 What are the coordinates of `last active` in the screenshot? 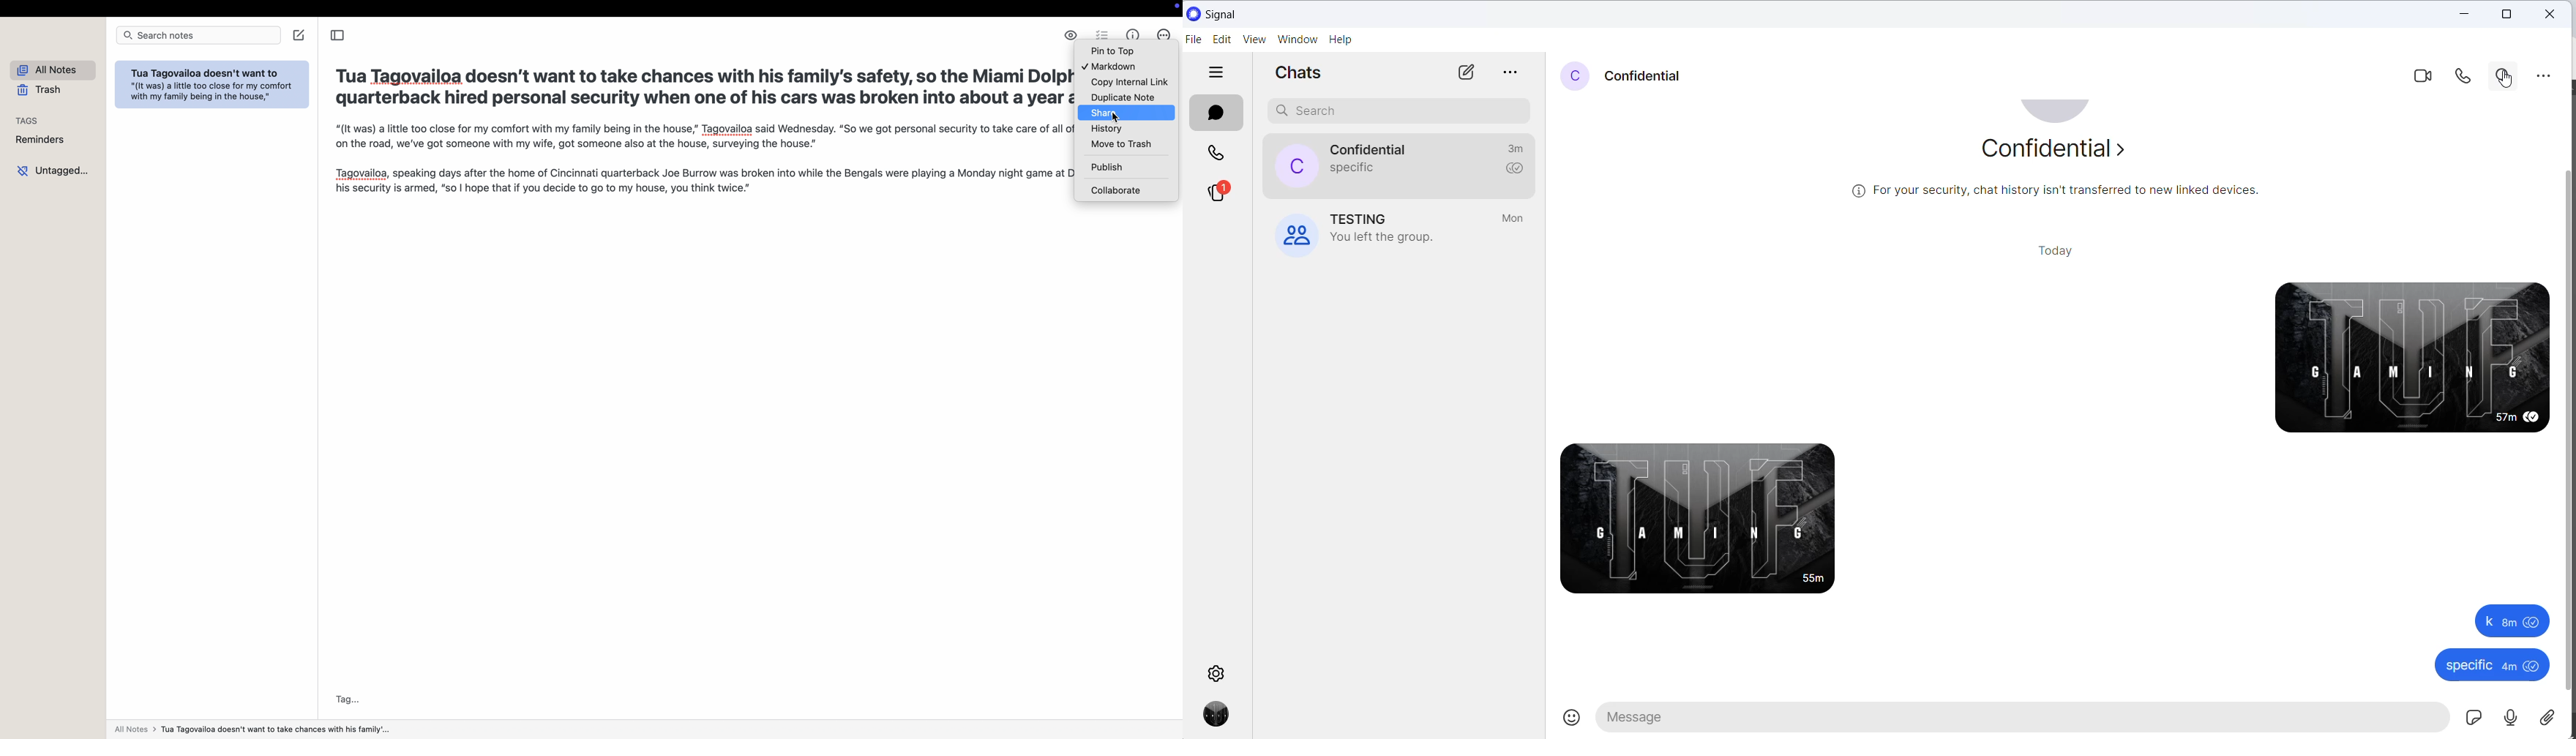 It's located at (1515, 220).